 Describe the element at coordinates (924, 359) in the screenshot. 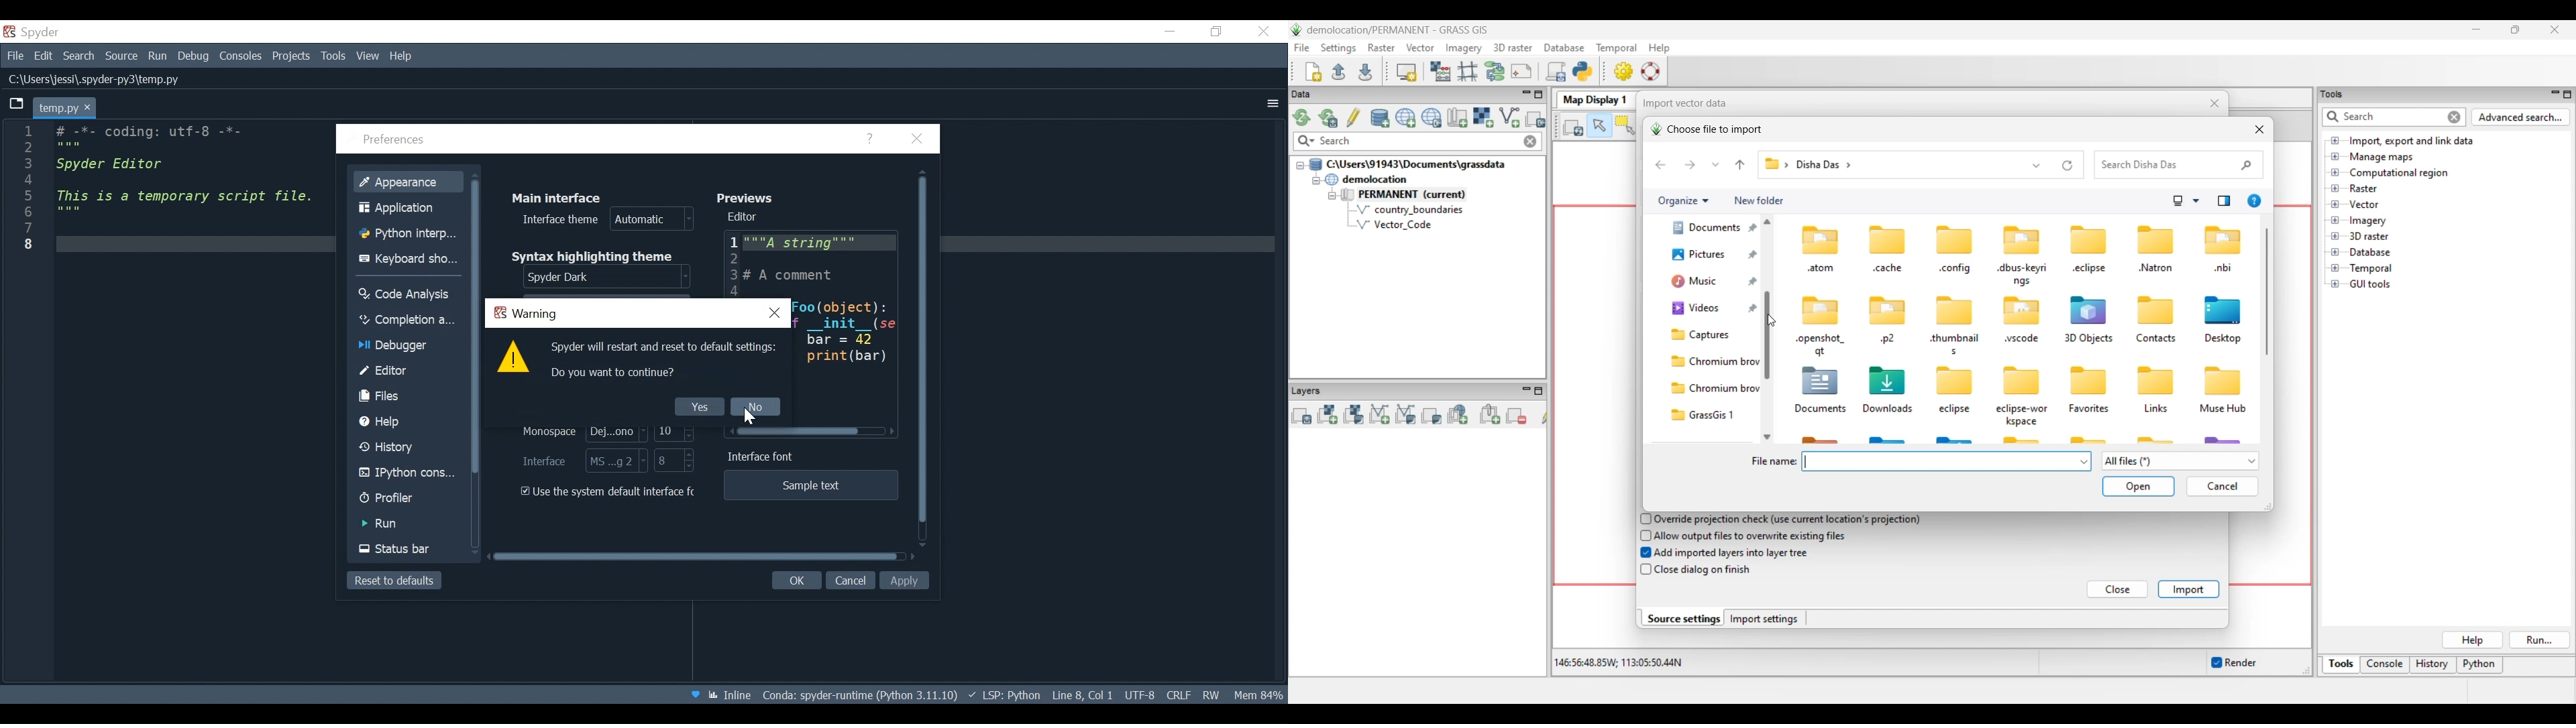

I see `Vertical Scroll bar` at that location.